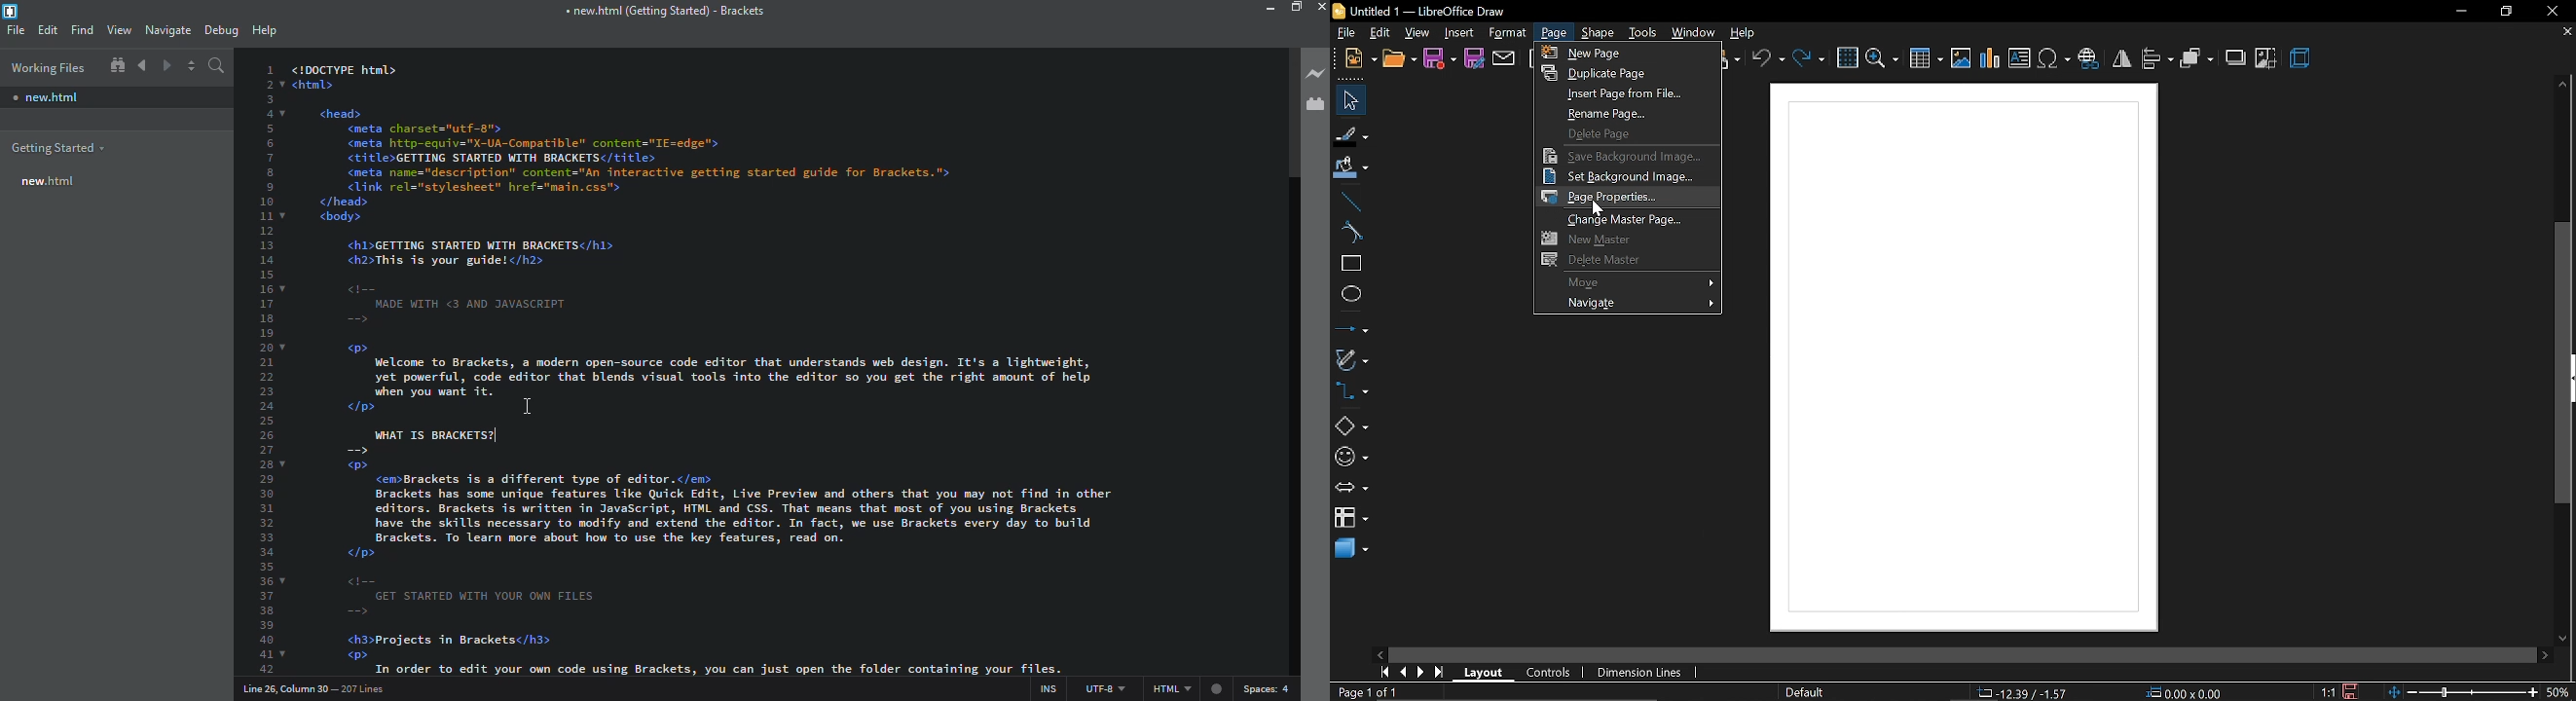 The image size is (2576, 728). Describe the element at coordinates (1692, 34) in the screenshot. I see `window` at that location.